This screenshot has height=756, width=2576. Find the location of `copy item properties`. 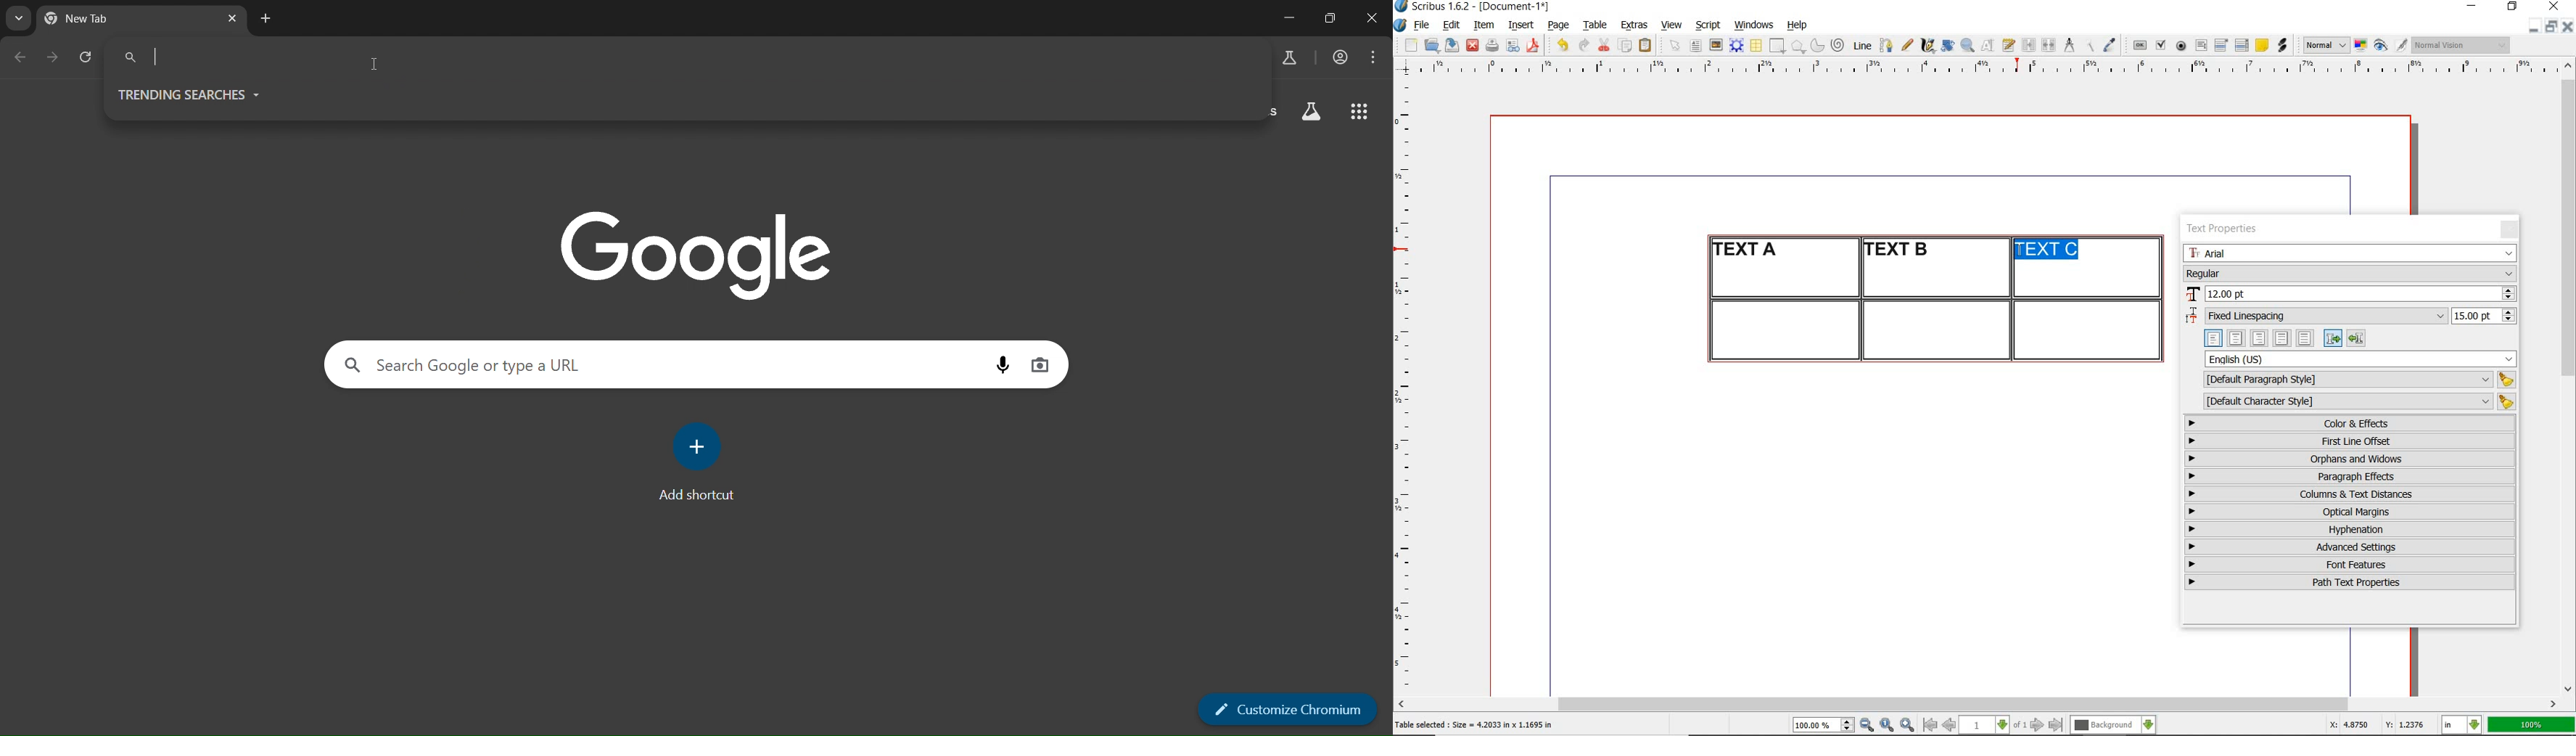

copy item properties is located at coordinates (2089, 45).